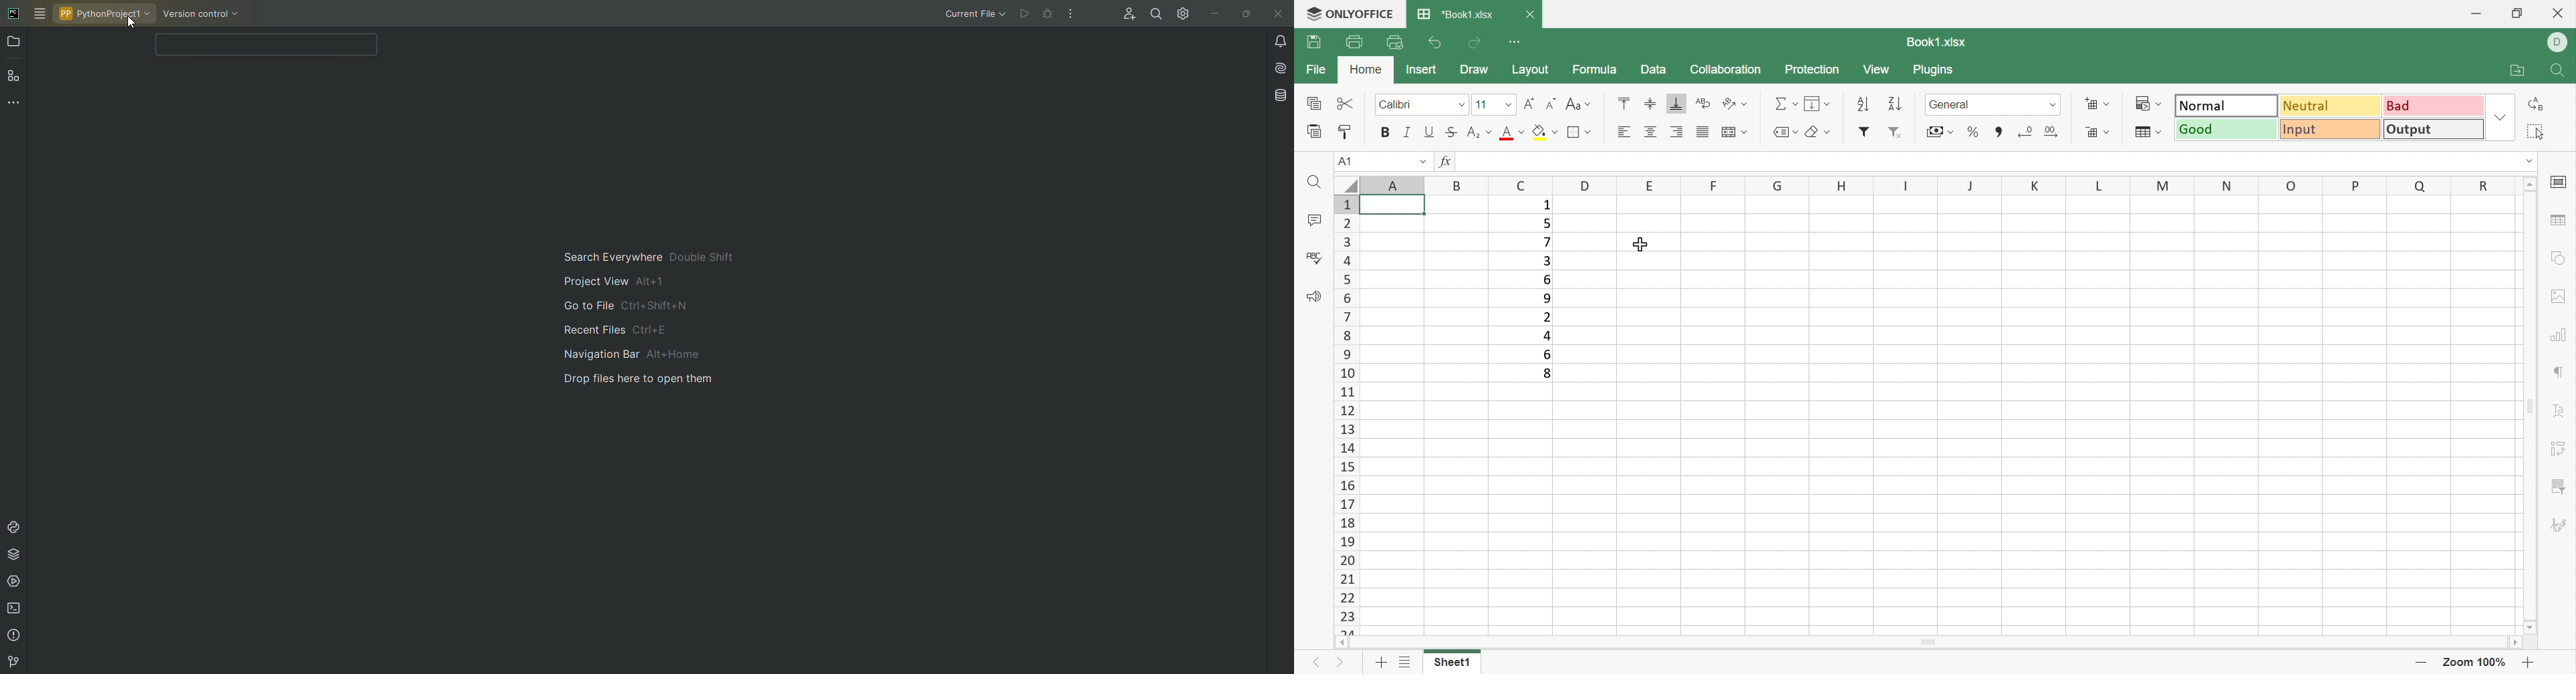  What do you see at coordinates (1316, 662) in the screenshot?
I see `Previous` at bounding box center [1316, 662].